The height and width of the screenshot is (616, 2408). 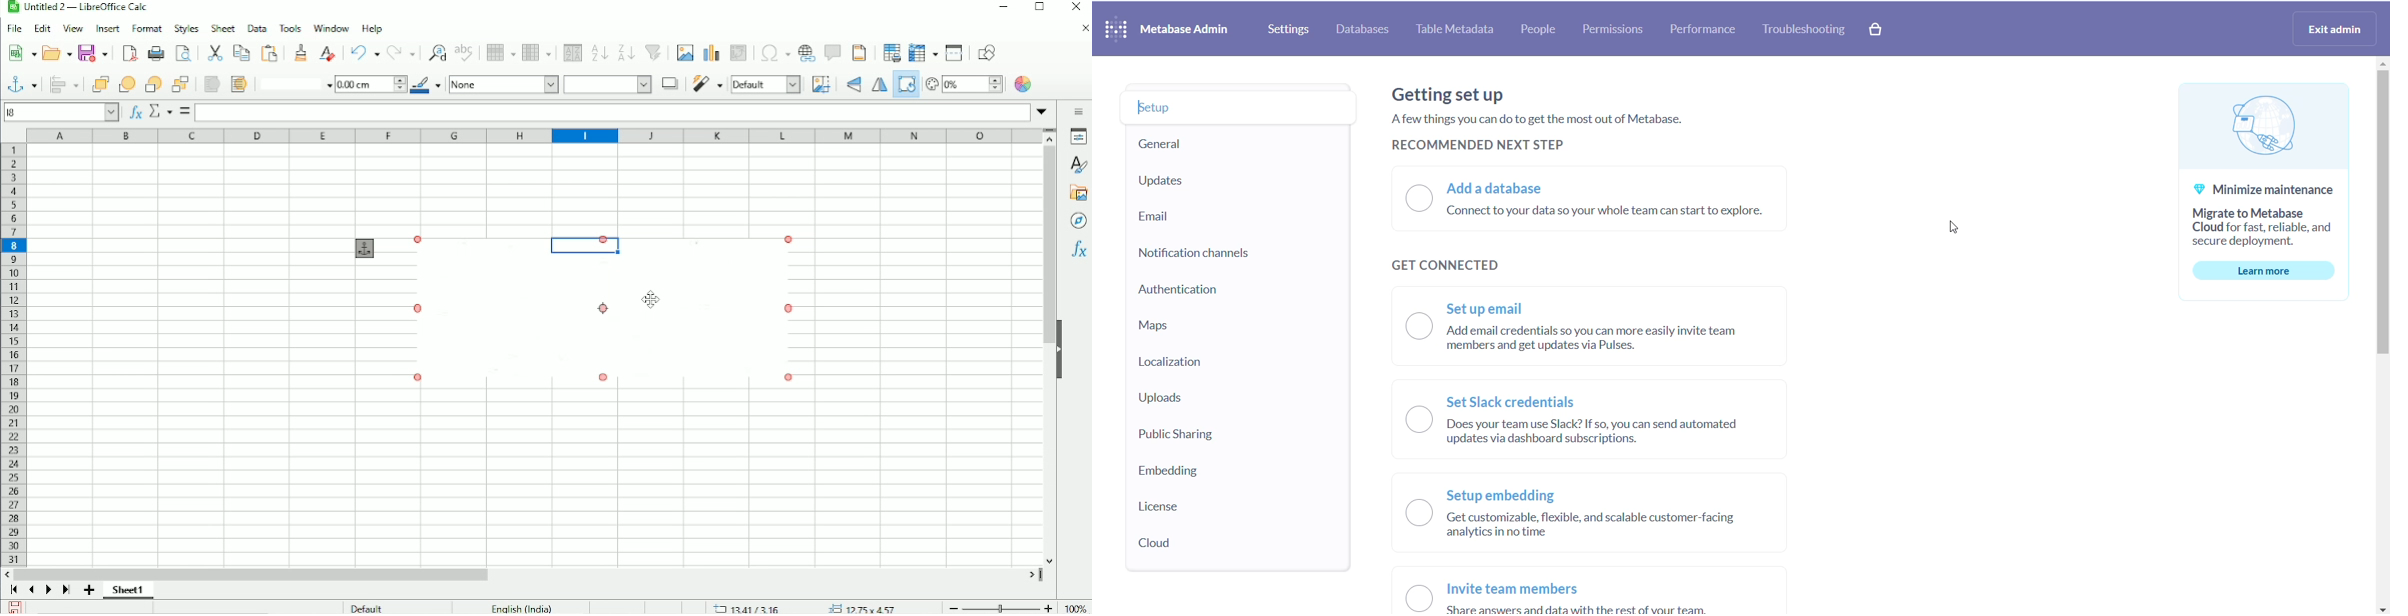 What do you see at coordinates (775, 52) in the screenshot?
I see `Insert special characters` at bounding box center [775, 52].